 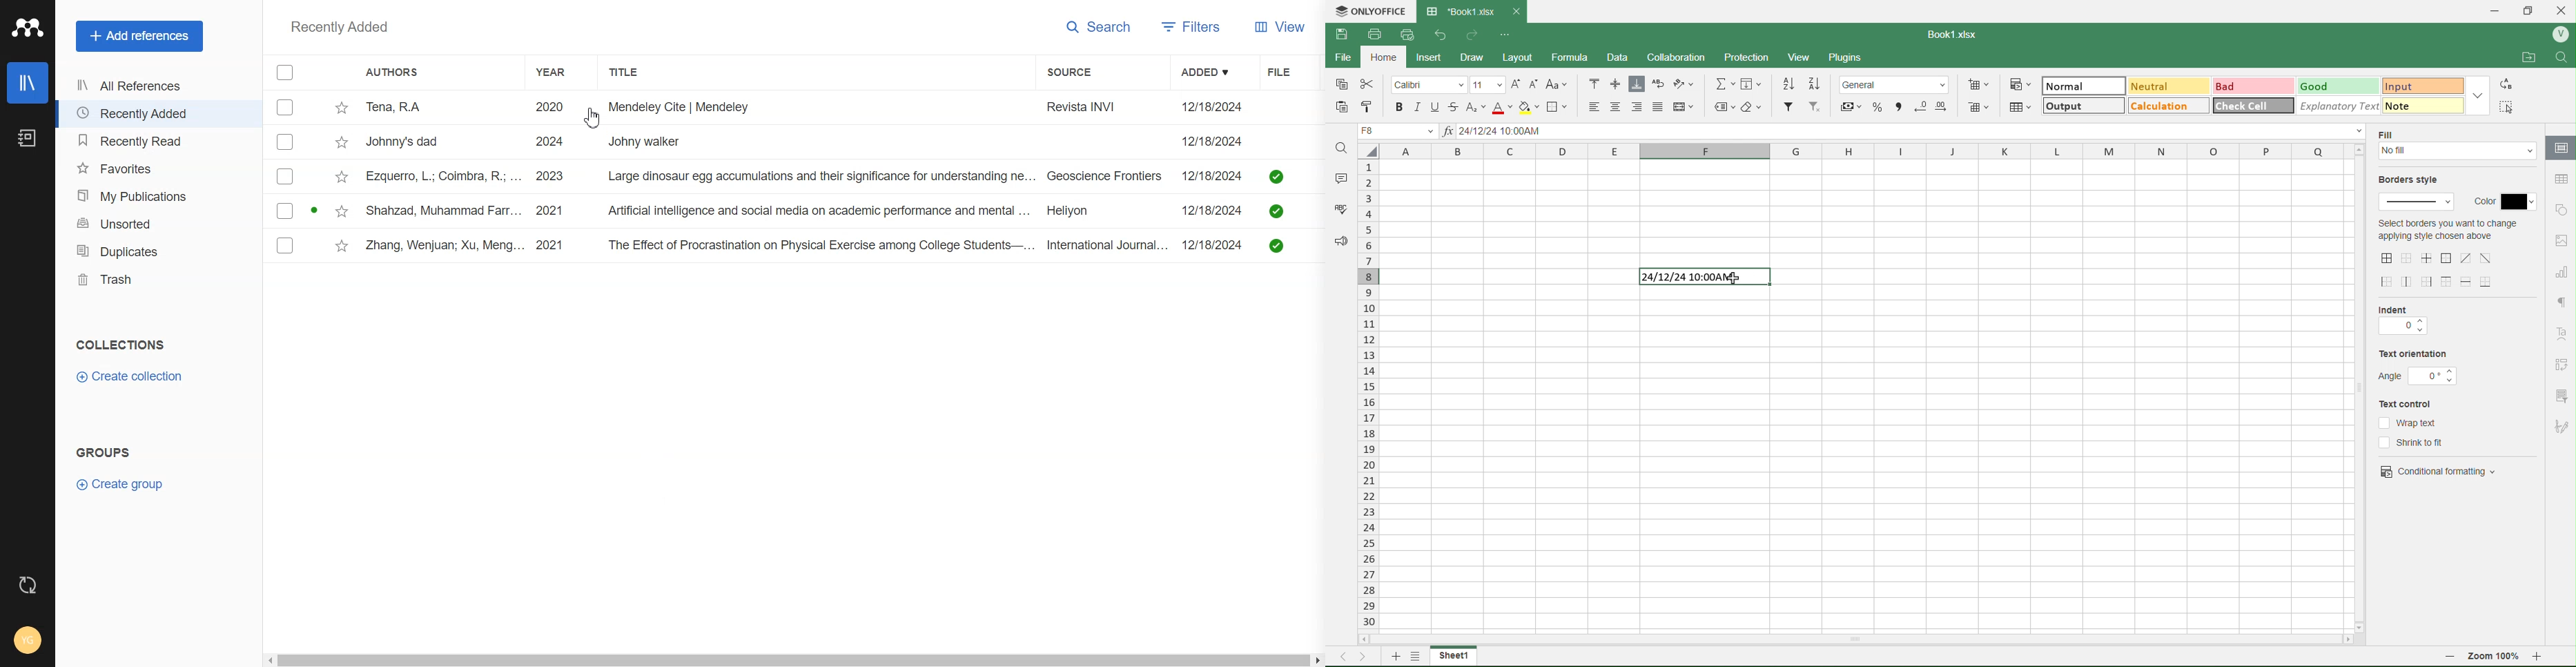 What do you see at coordinates (1625, 57) in the screenshot?
I see `Data` at bounding box center [1625, 57].